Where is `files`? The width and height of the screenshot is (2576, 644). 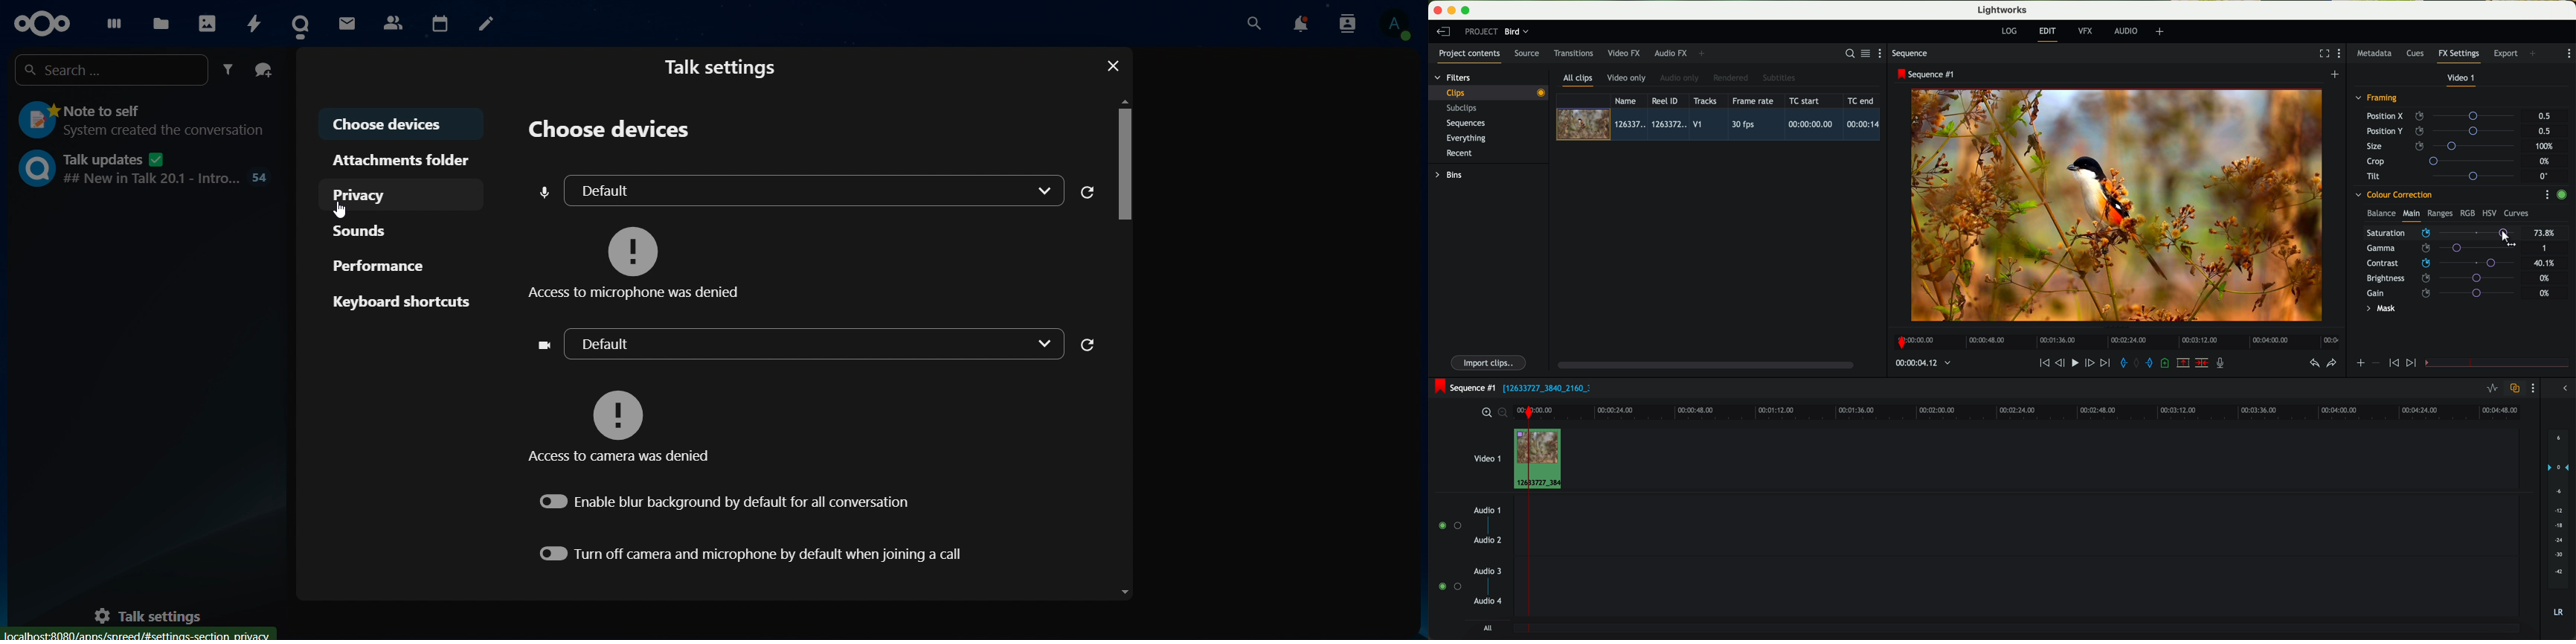
files is located at coordinates (160, 24).